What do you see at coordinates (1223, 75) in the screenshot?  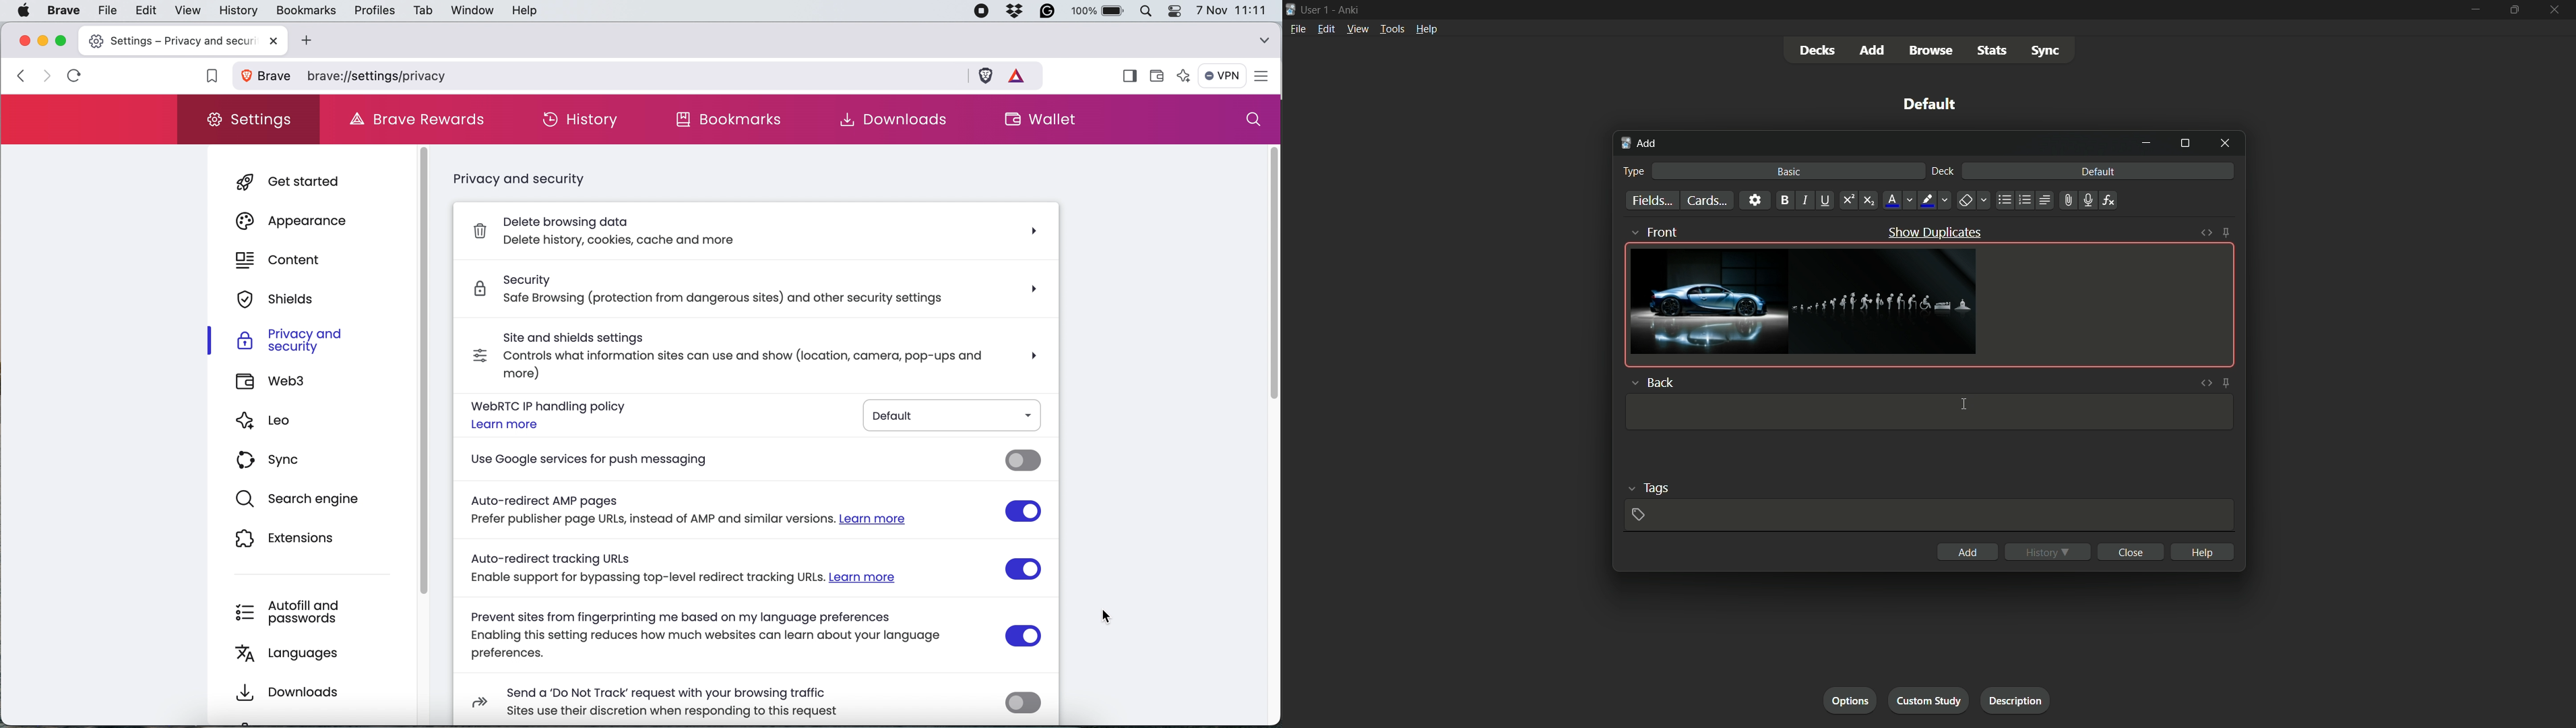 I see `vpn` at bounding box center [1223, 75].